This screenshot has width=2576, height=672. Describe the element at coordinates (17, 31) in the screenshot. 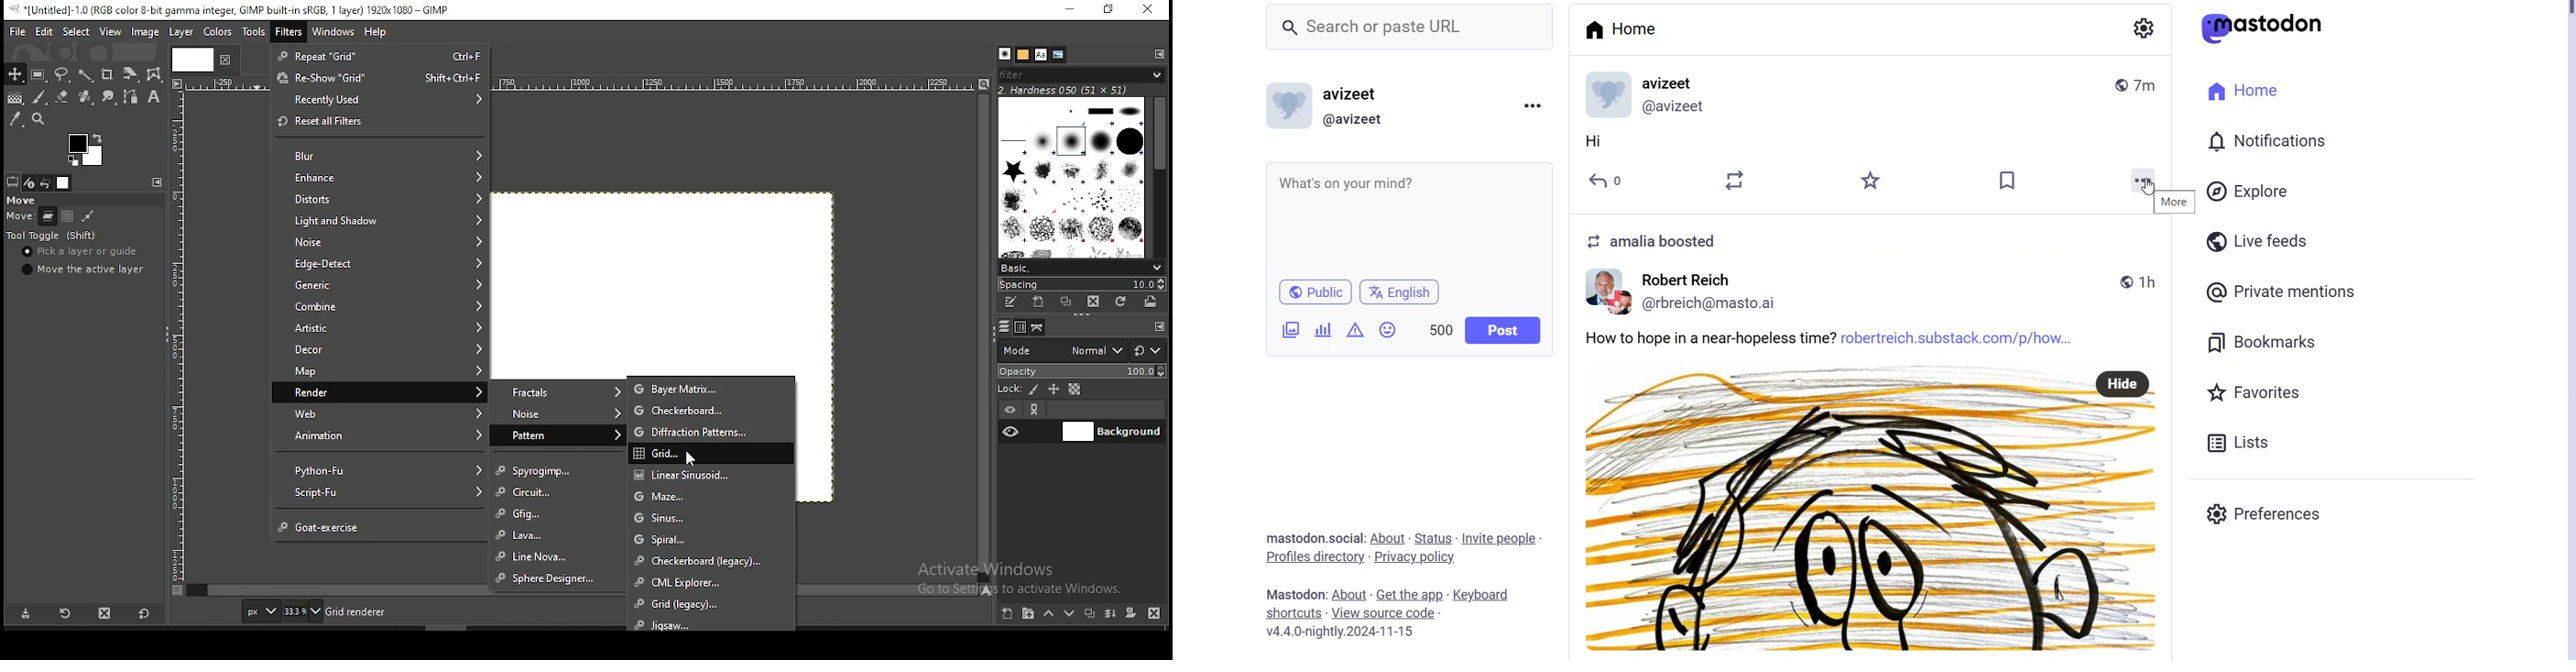

I see `file` at that location.